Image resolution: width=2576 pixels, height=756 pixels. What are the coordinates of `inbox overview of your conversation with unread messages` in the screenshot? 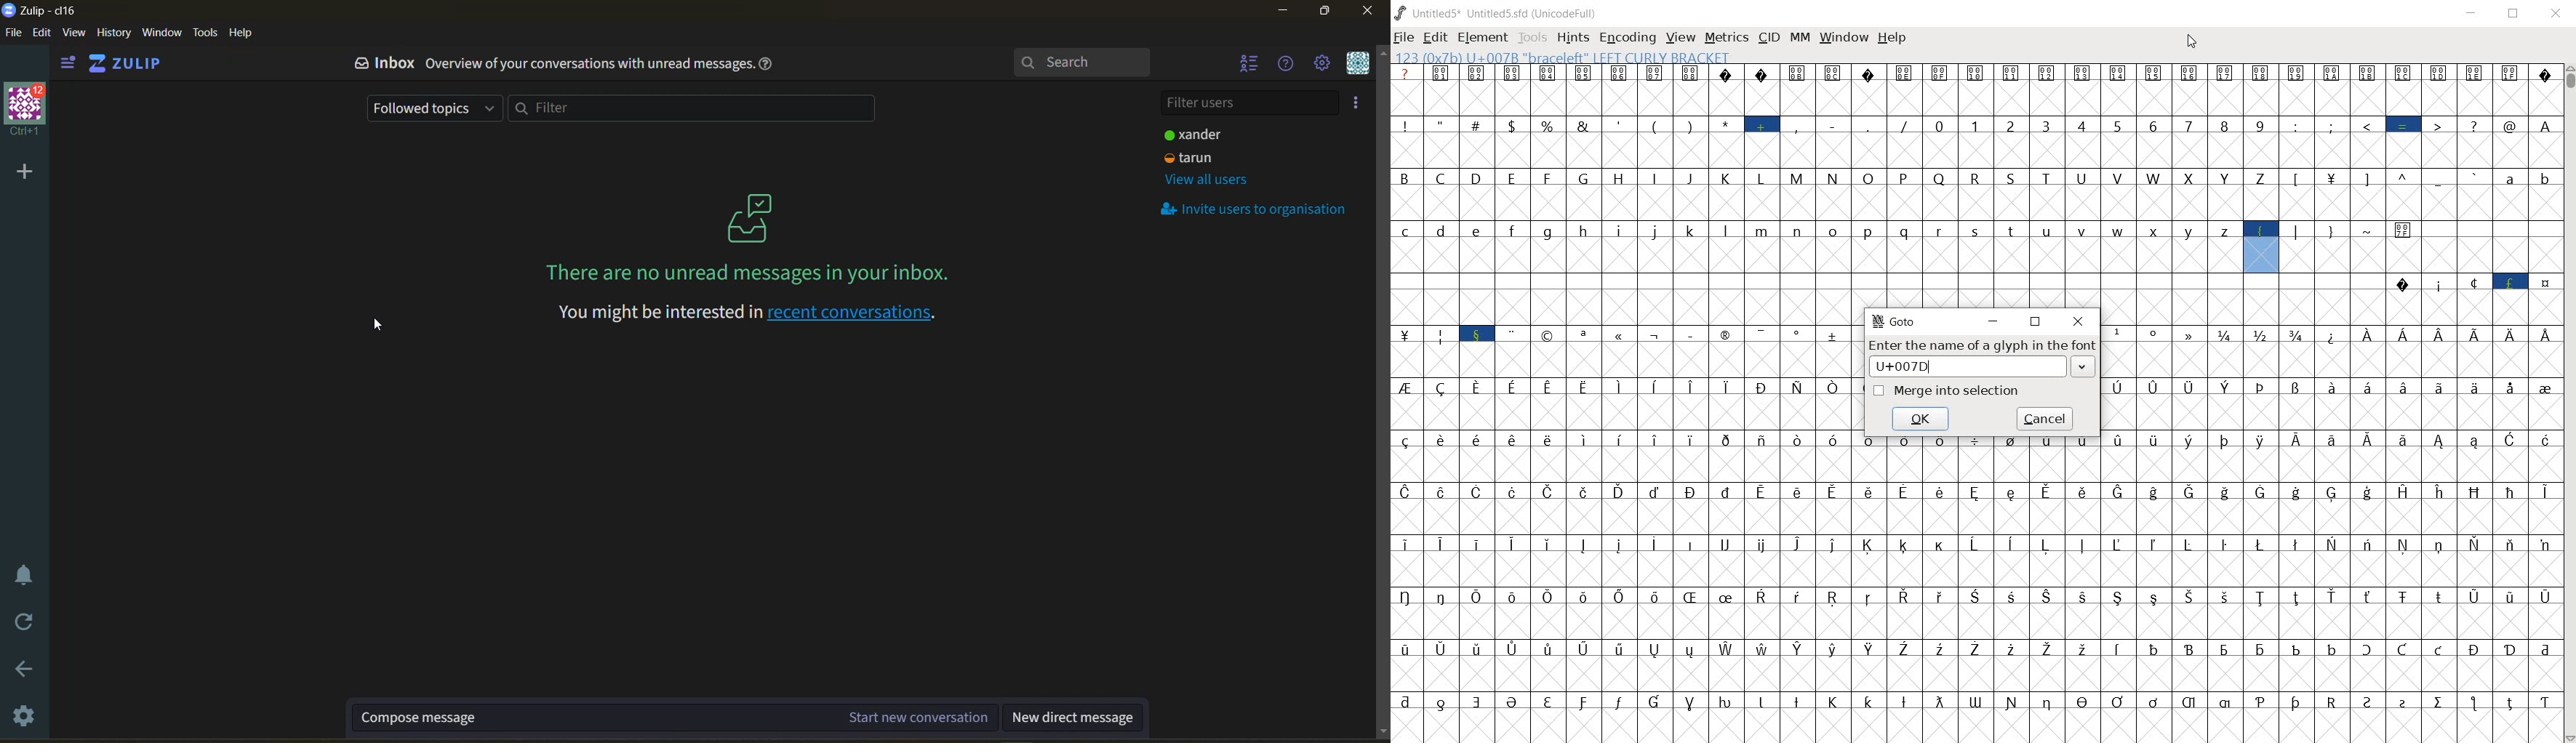 It's located at (551, 64).